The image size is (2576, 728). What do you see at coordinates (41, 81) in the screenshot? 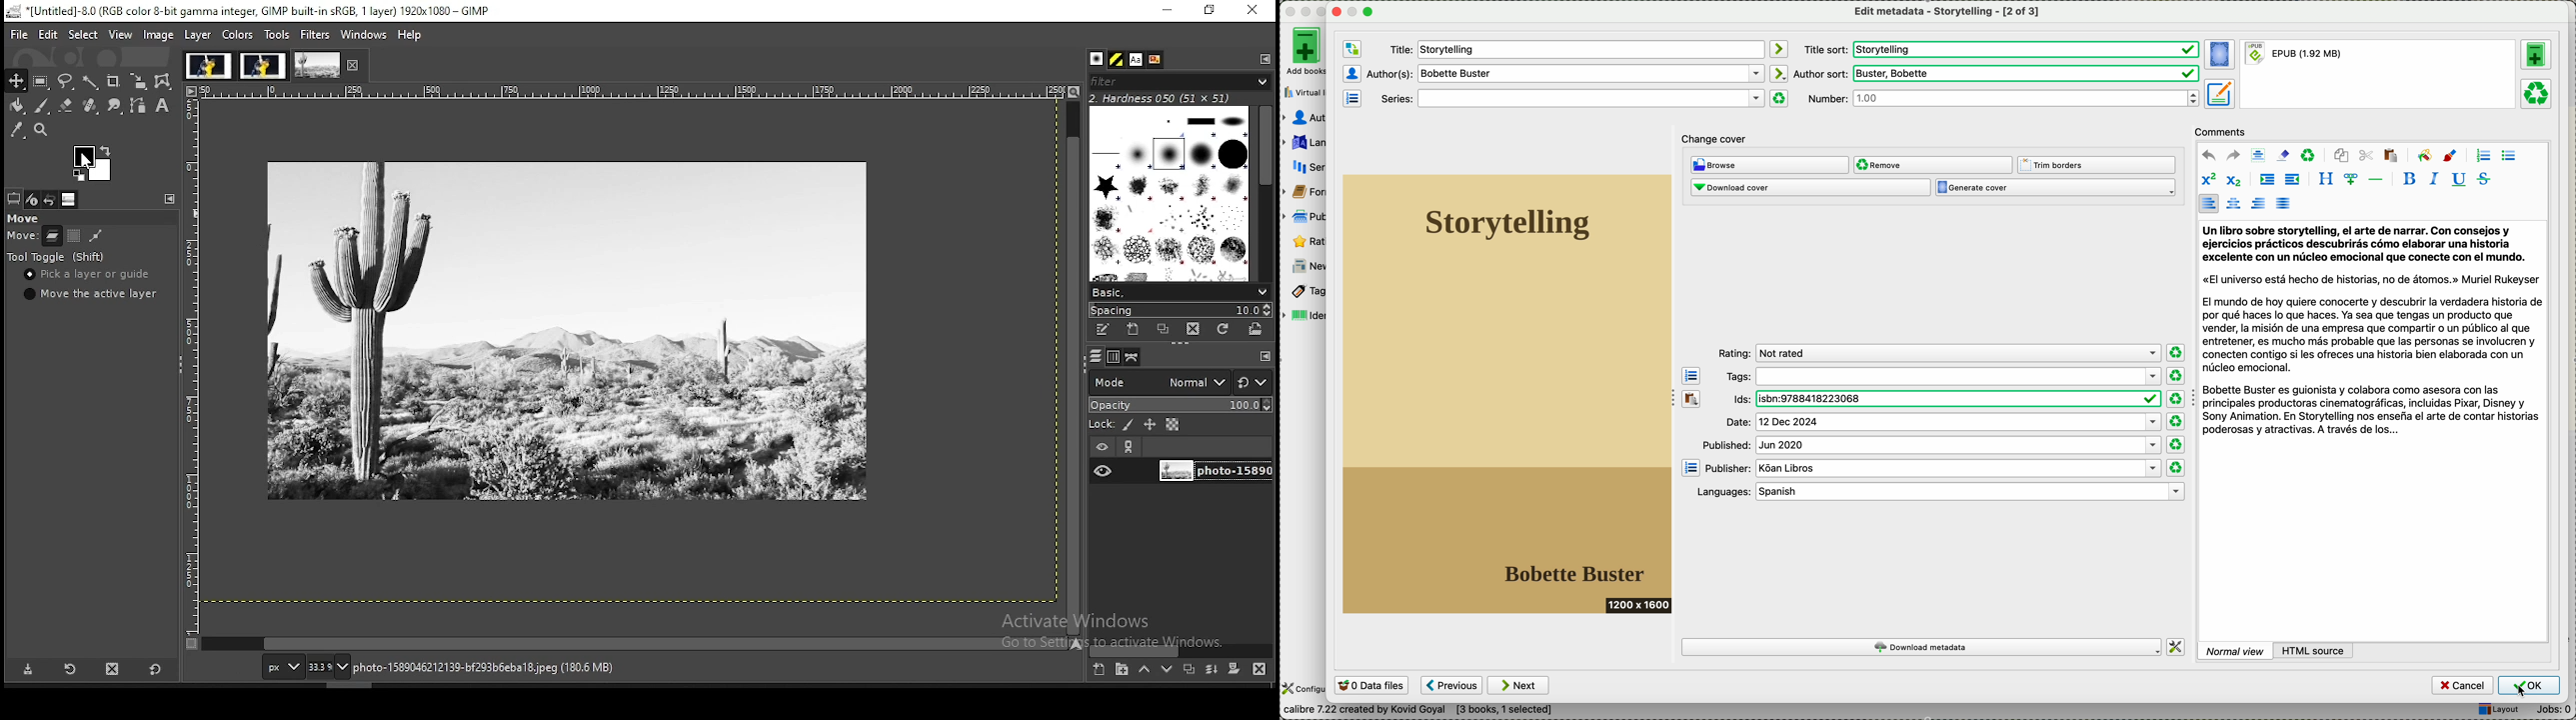
I see `rectangular selection tool` at bounding box center [41, 81].